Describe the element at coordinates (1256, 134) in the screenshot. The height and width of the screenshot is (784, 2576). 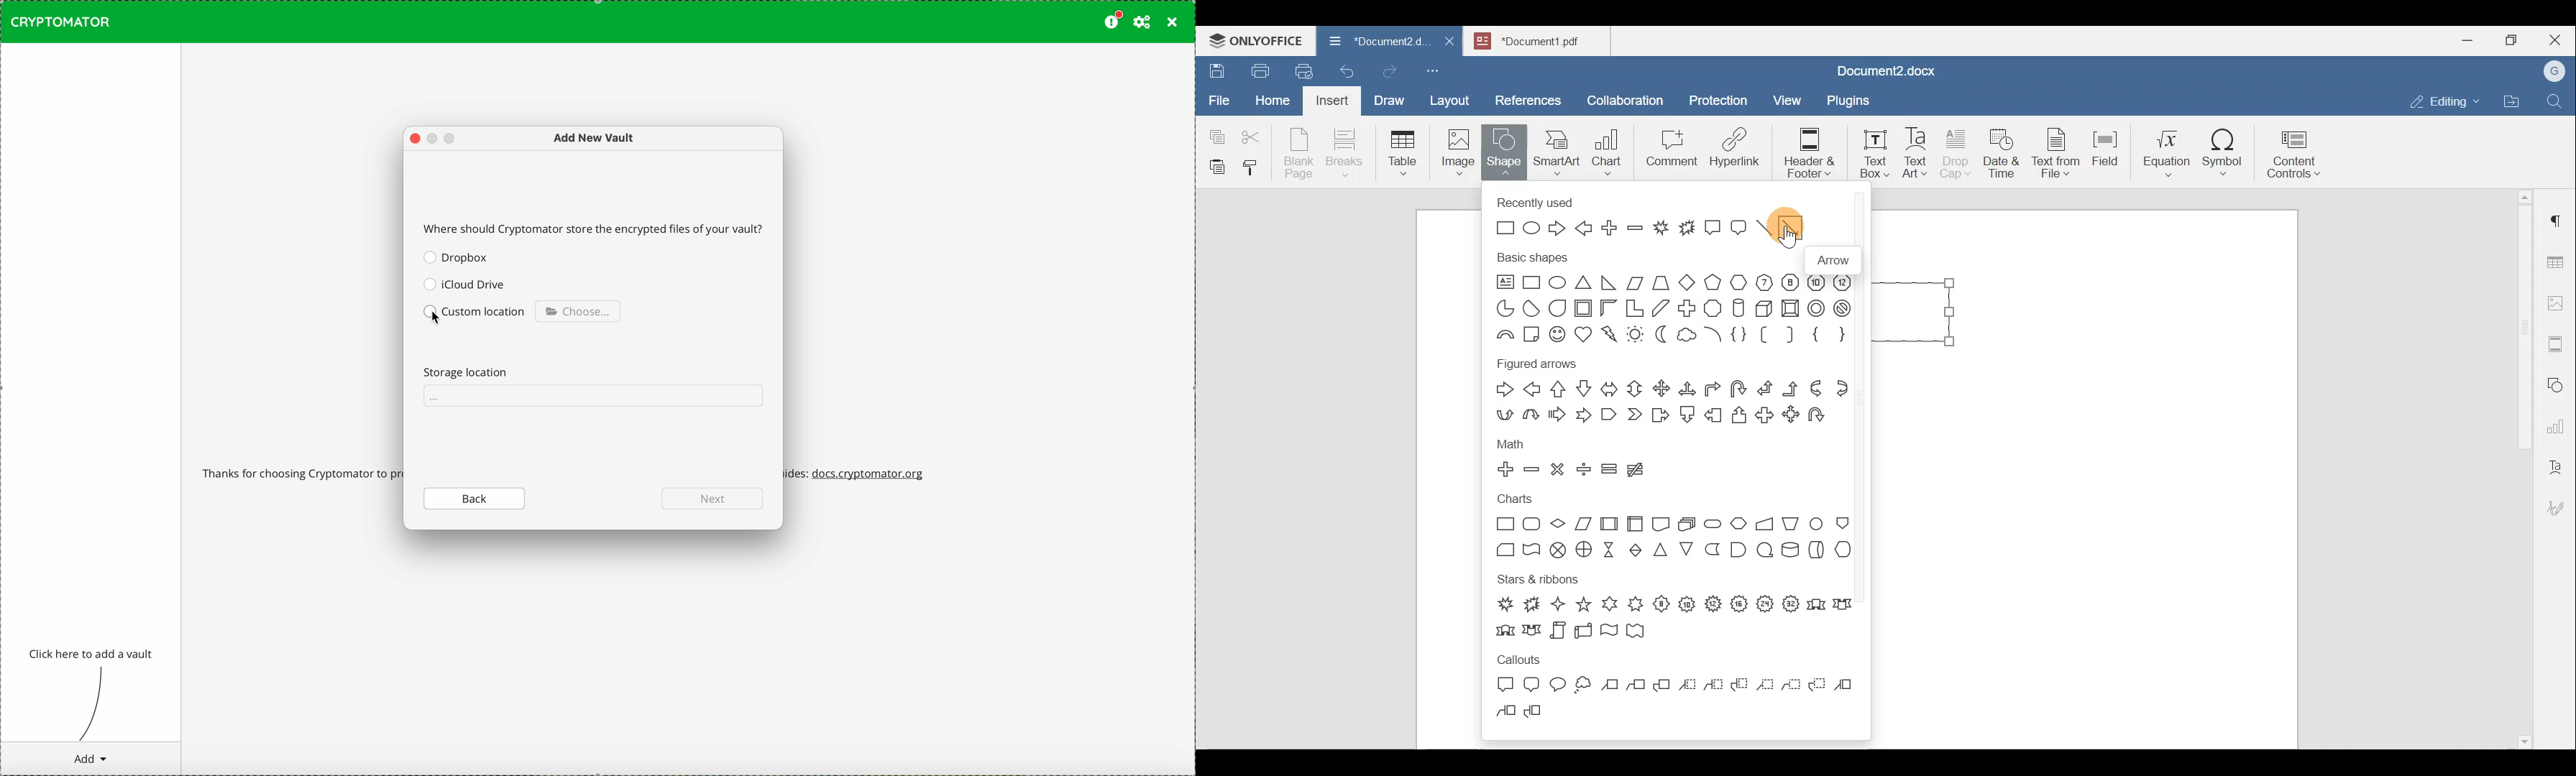
I see `Cut` at that location.